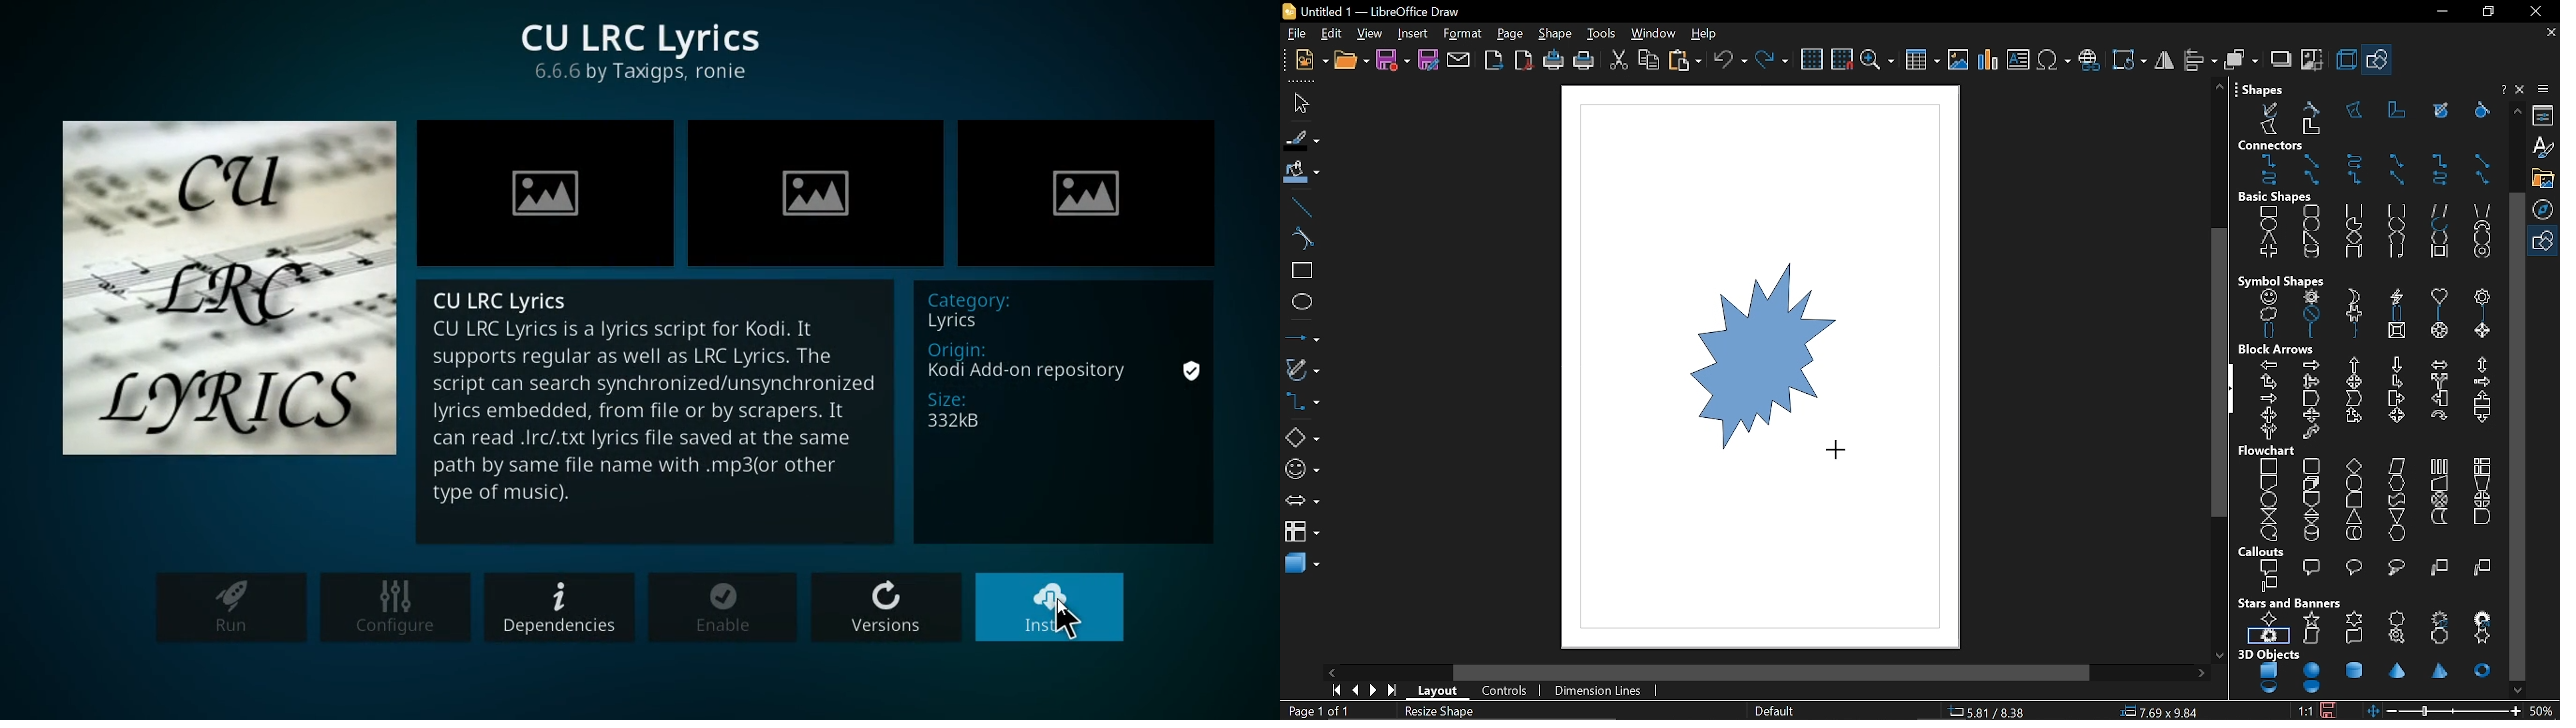 The height and width of the screenshot is (728, 2576). Describe the element at coordinates (815, 188) in the screenshot. I see `image` at that location.